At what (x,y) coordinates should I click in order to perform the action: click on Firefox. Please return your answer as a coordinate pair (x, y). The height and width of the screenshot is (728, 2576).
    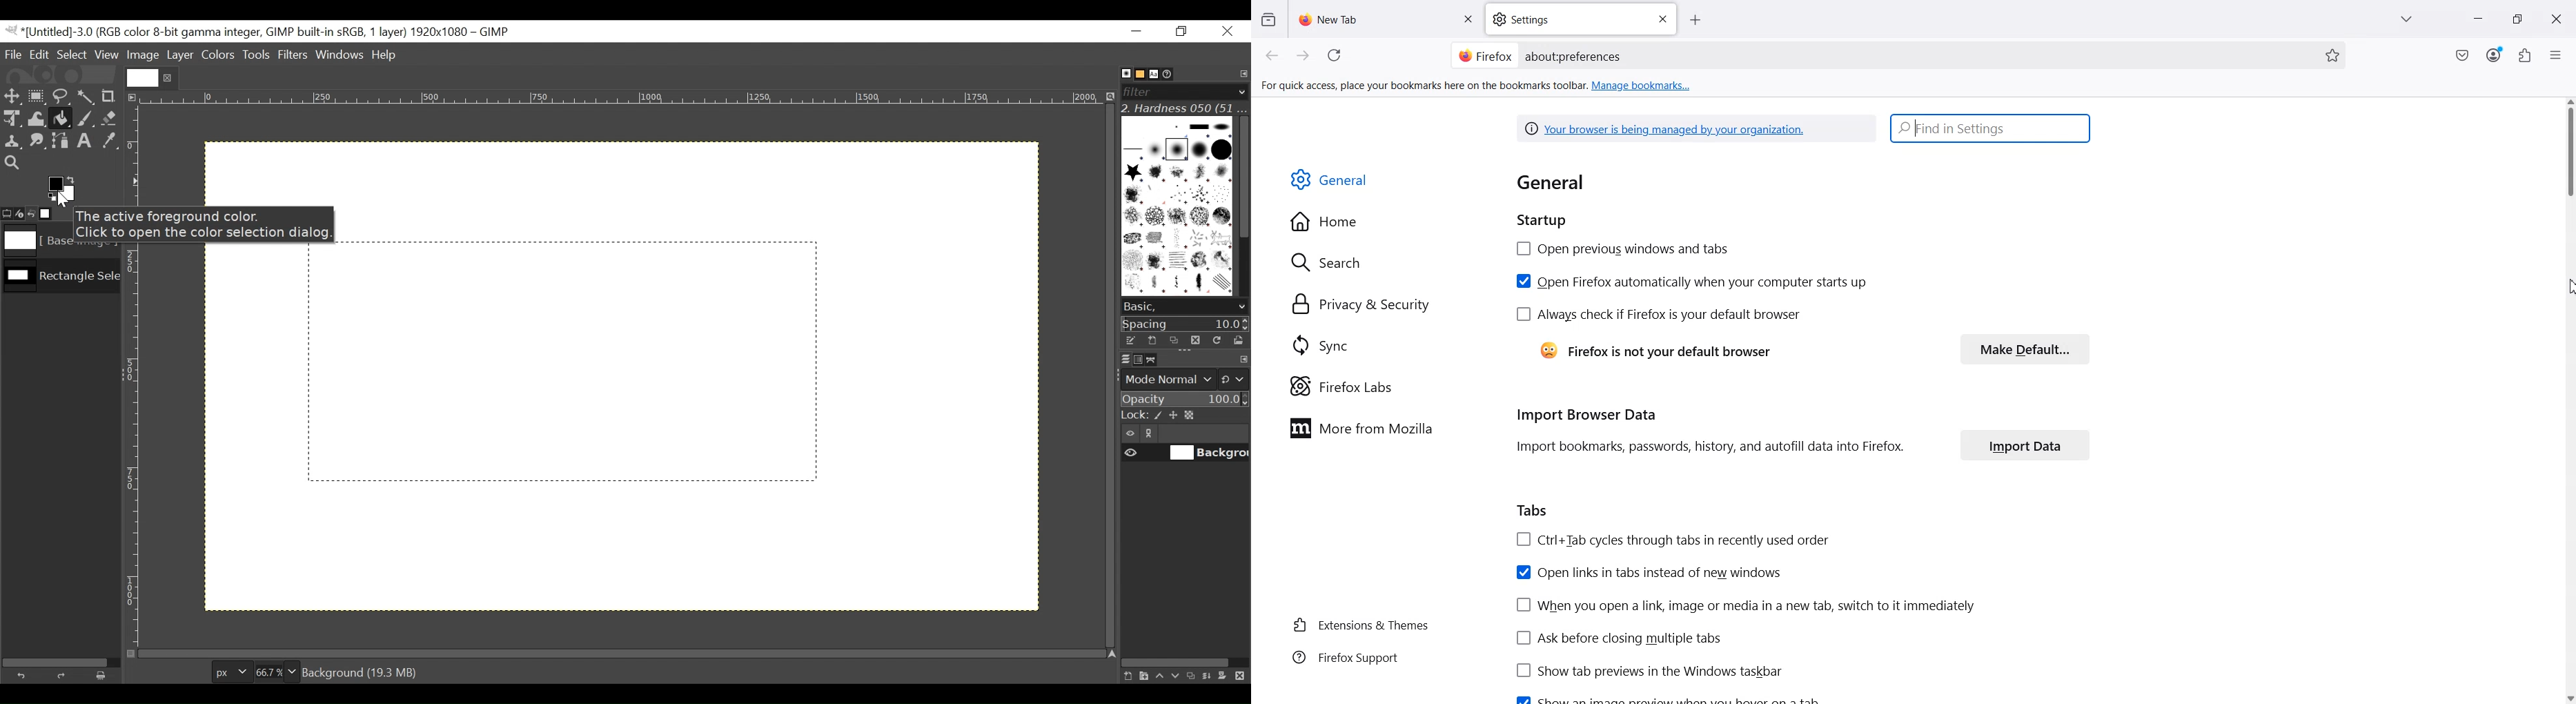
    Looking at the image, I should click on (1485, 55).